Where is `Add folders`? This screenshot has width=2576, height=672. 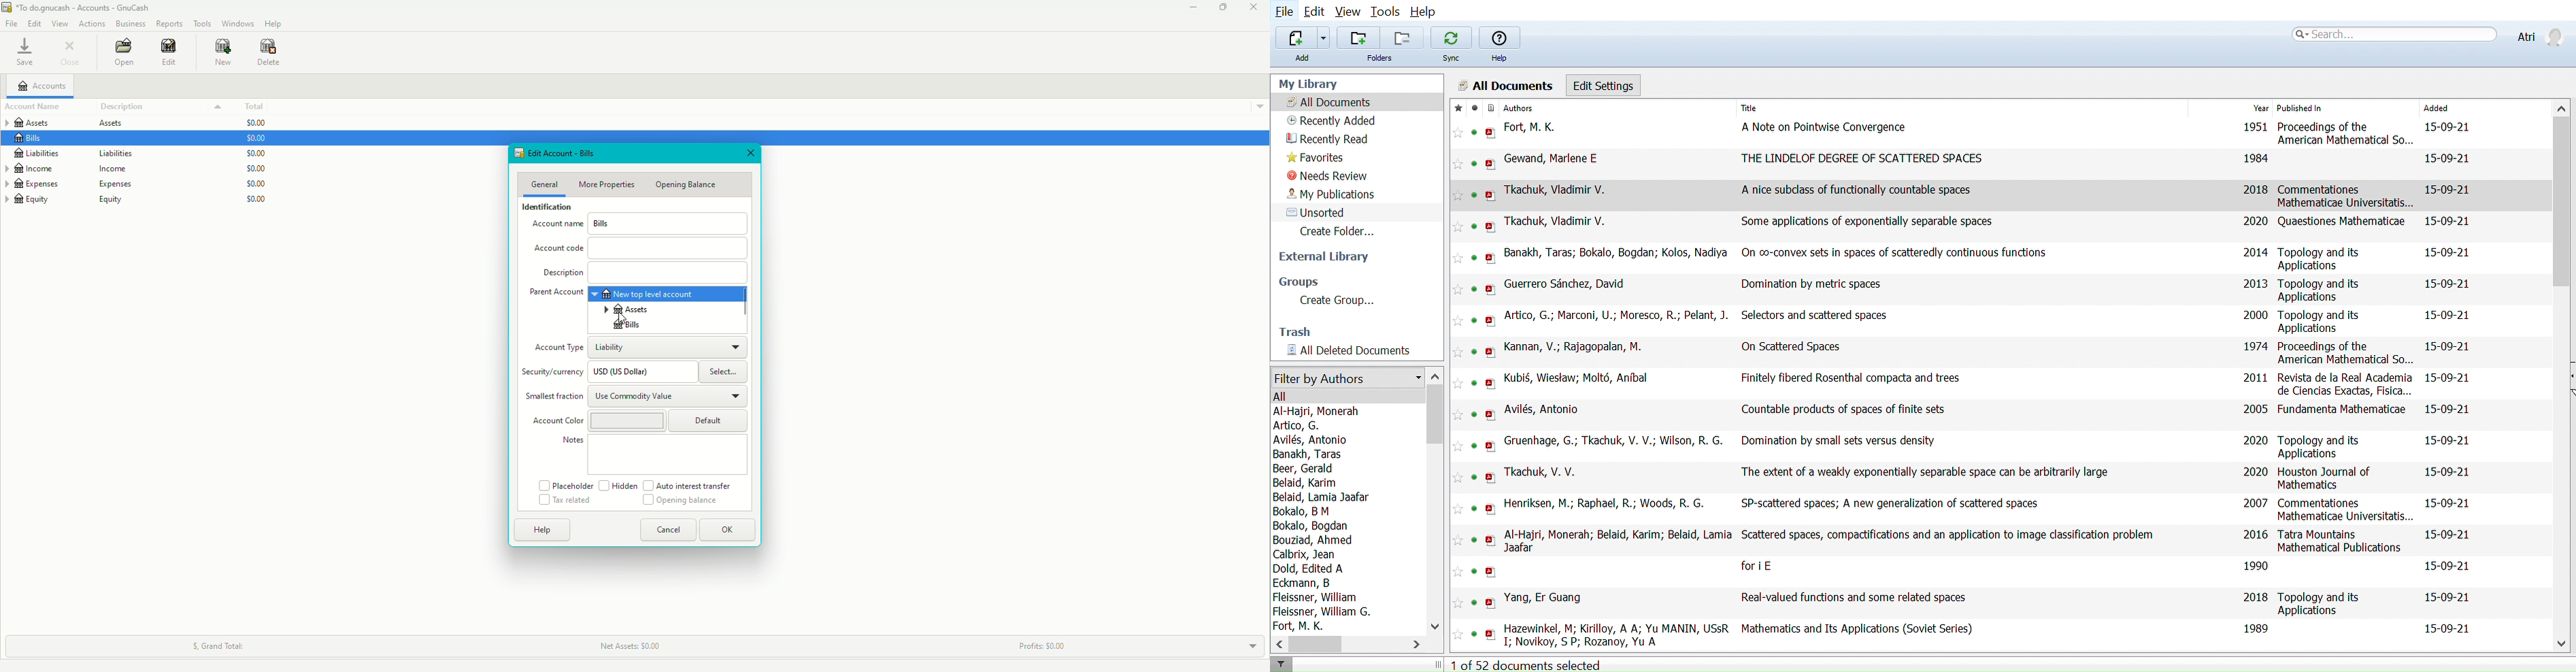
Add folders is located at coordinates (1358, 38).